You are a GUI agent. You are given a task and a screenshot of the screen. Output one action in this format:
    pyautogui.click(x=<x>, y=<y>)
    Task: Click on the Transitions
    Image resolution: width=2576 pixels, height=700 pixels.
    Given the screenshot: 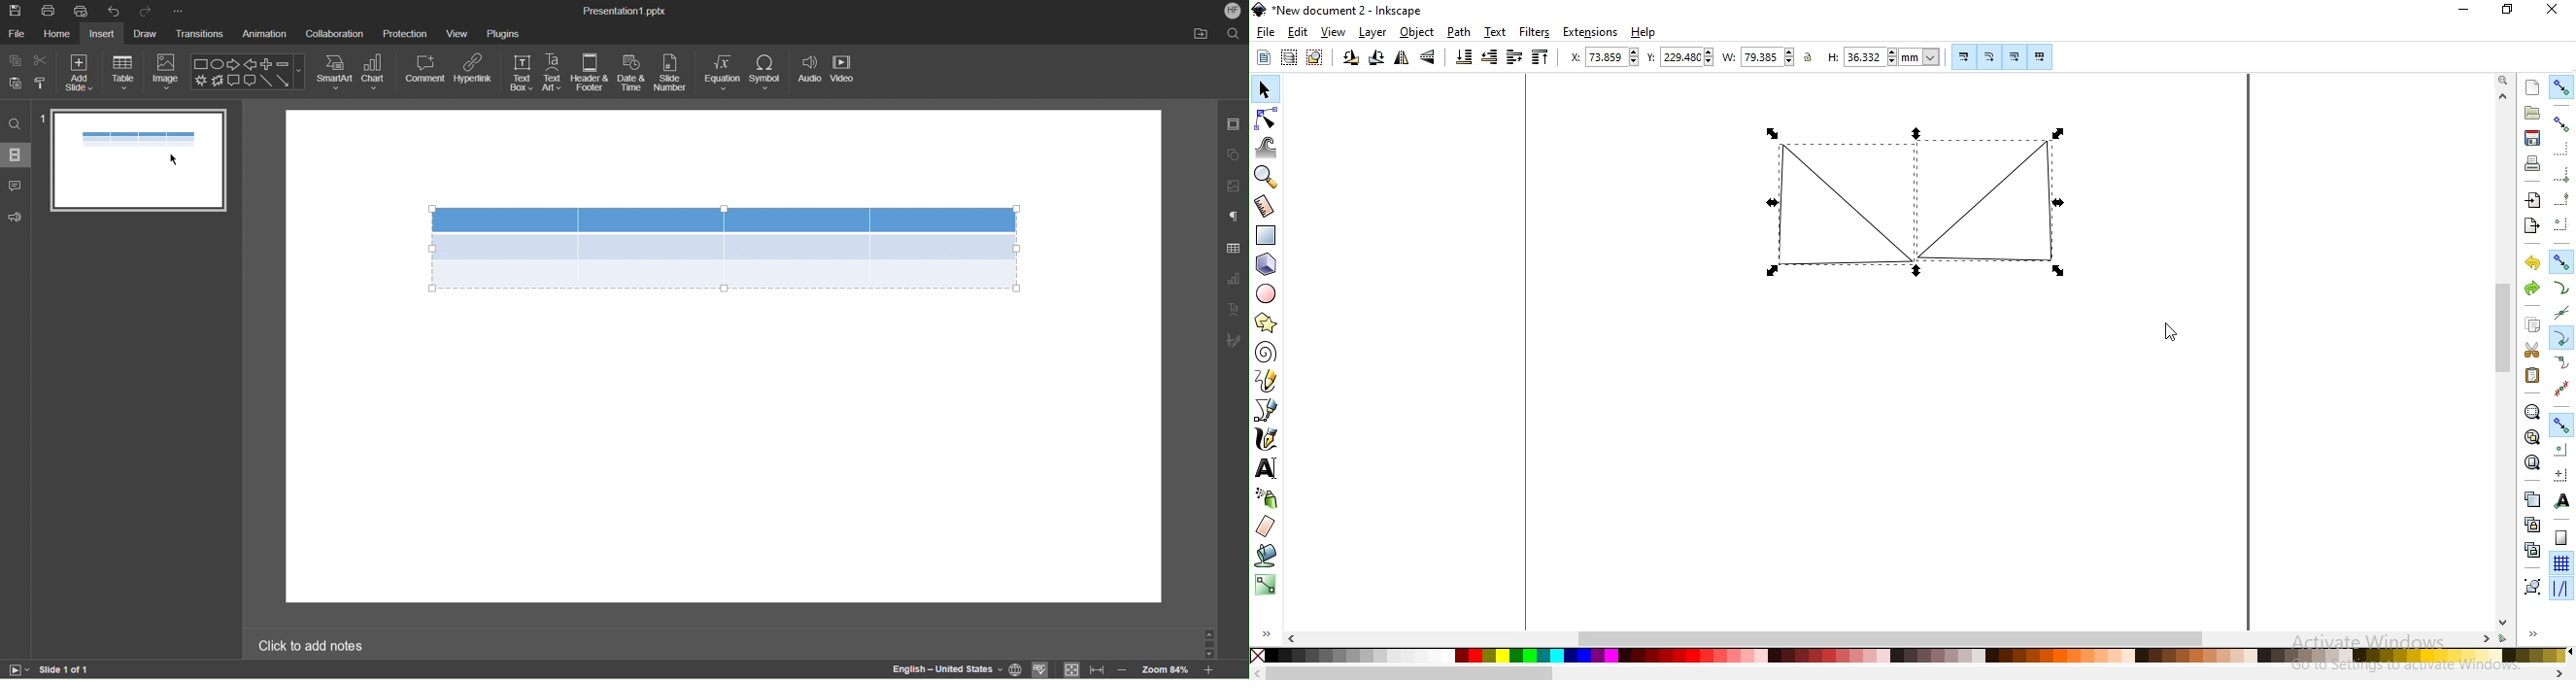 What is the action you would take?
    pyautogui.click(x=200, y=35)
    